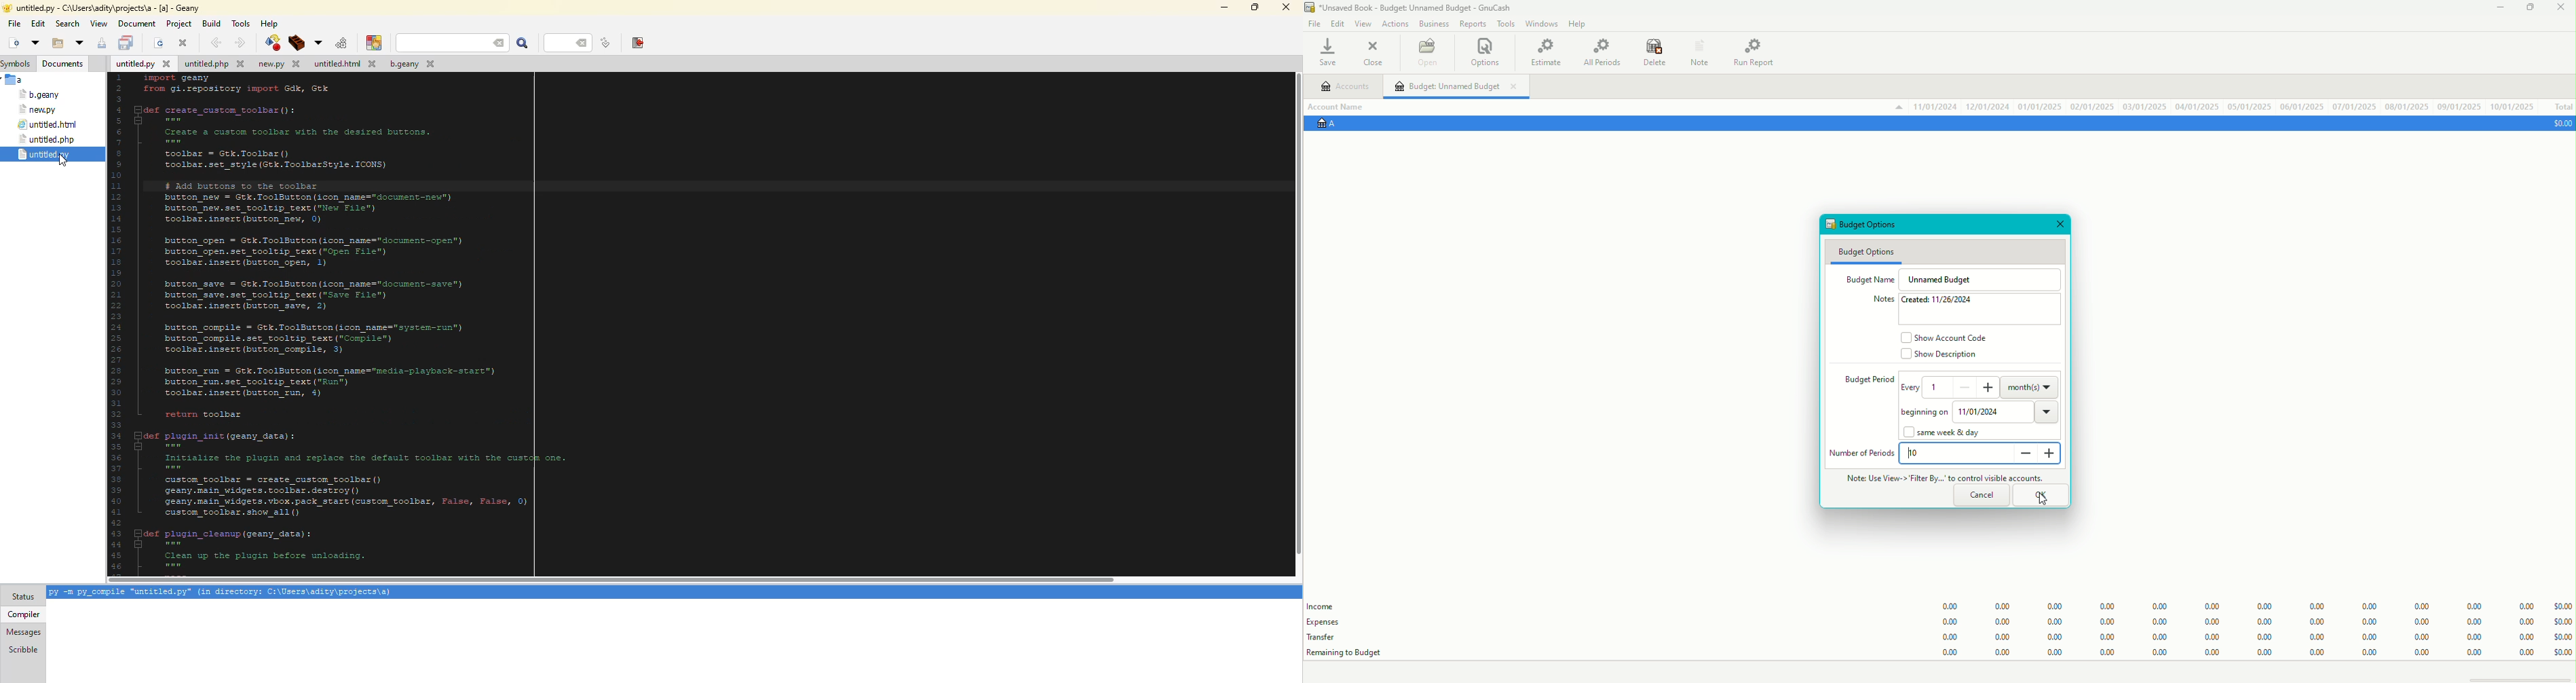  Describe the element at coordinates (49, 155) in the screenshot. I see `file viewed simultaneously` at that location.